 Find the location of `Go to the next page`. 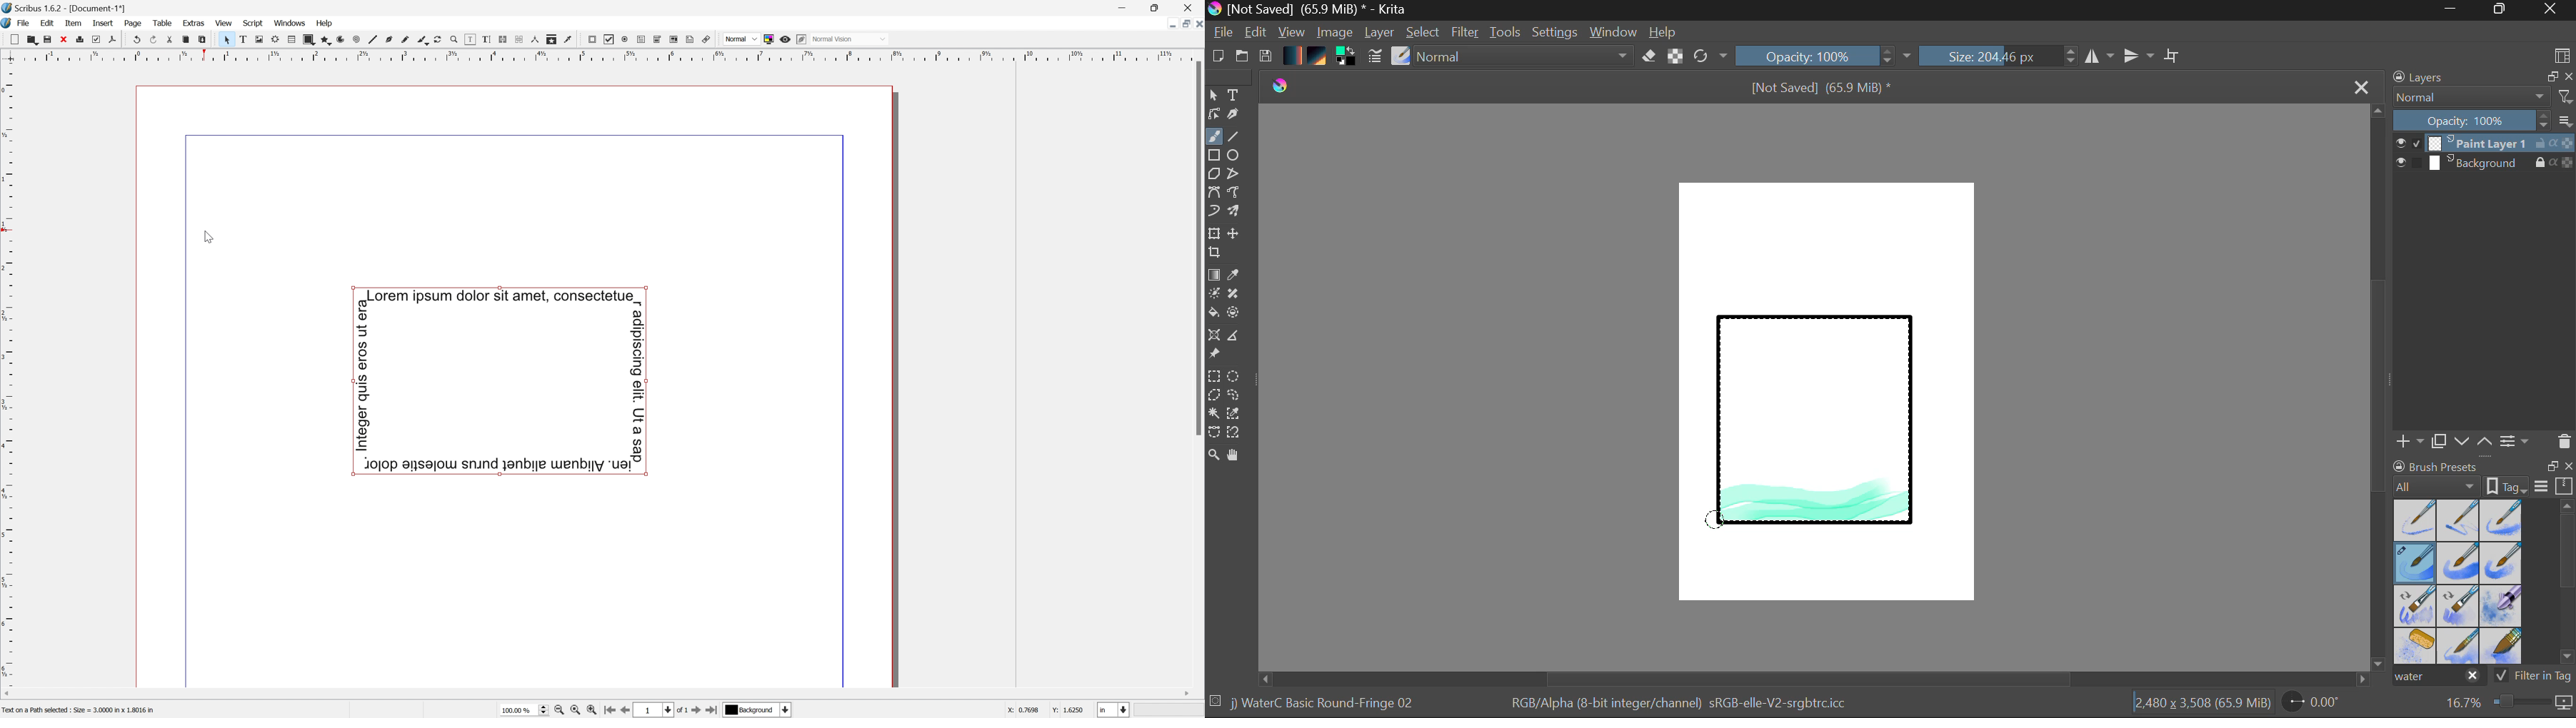

Go to the next page is located at coordinates (697, 710).